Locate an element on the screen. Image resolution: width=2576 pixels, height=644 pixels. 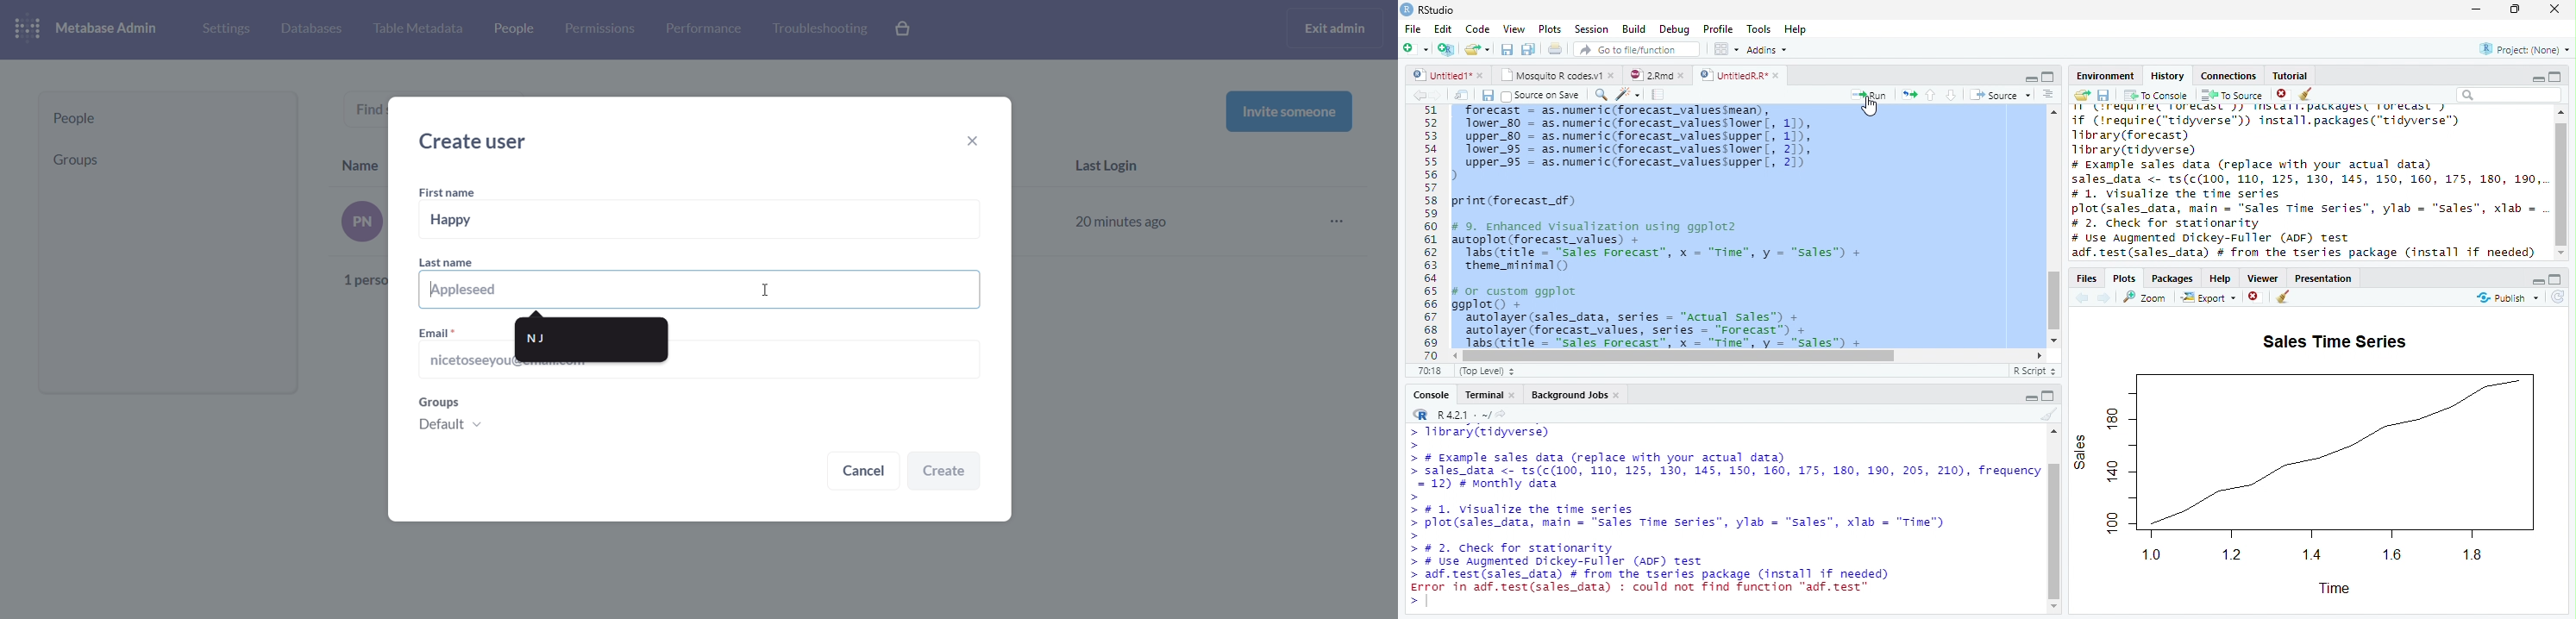
save is located at coordinates (2103, 95).